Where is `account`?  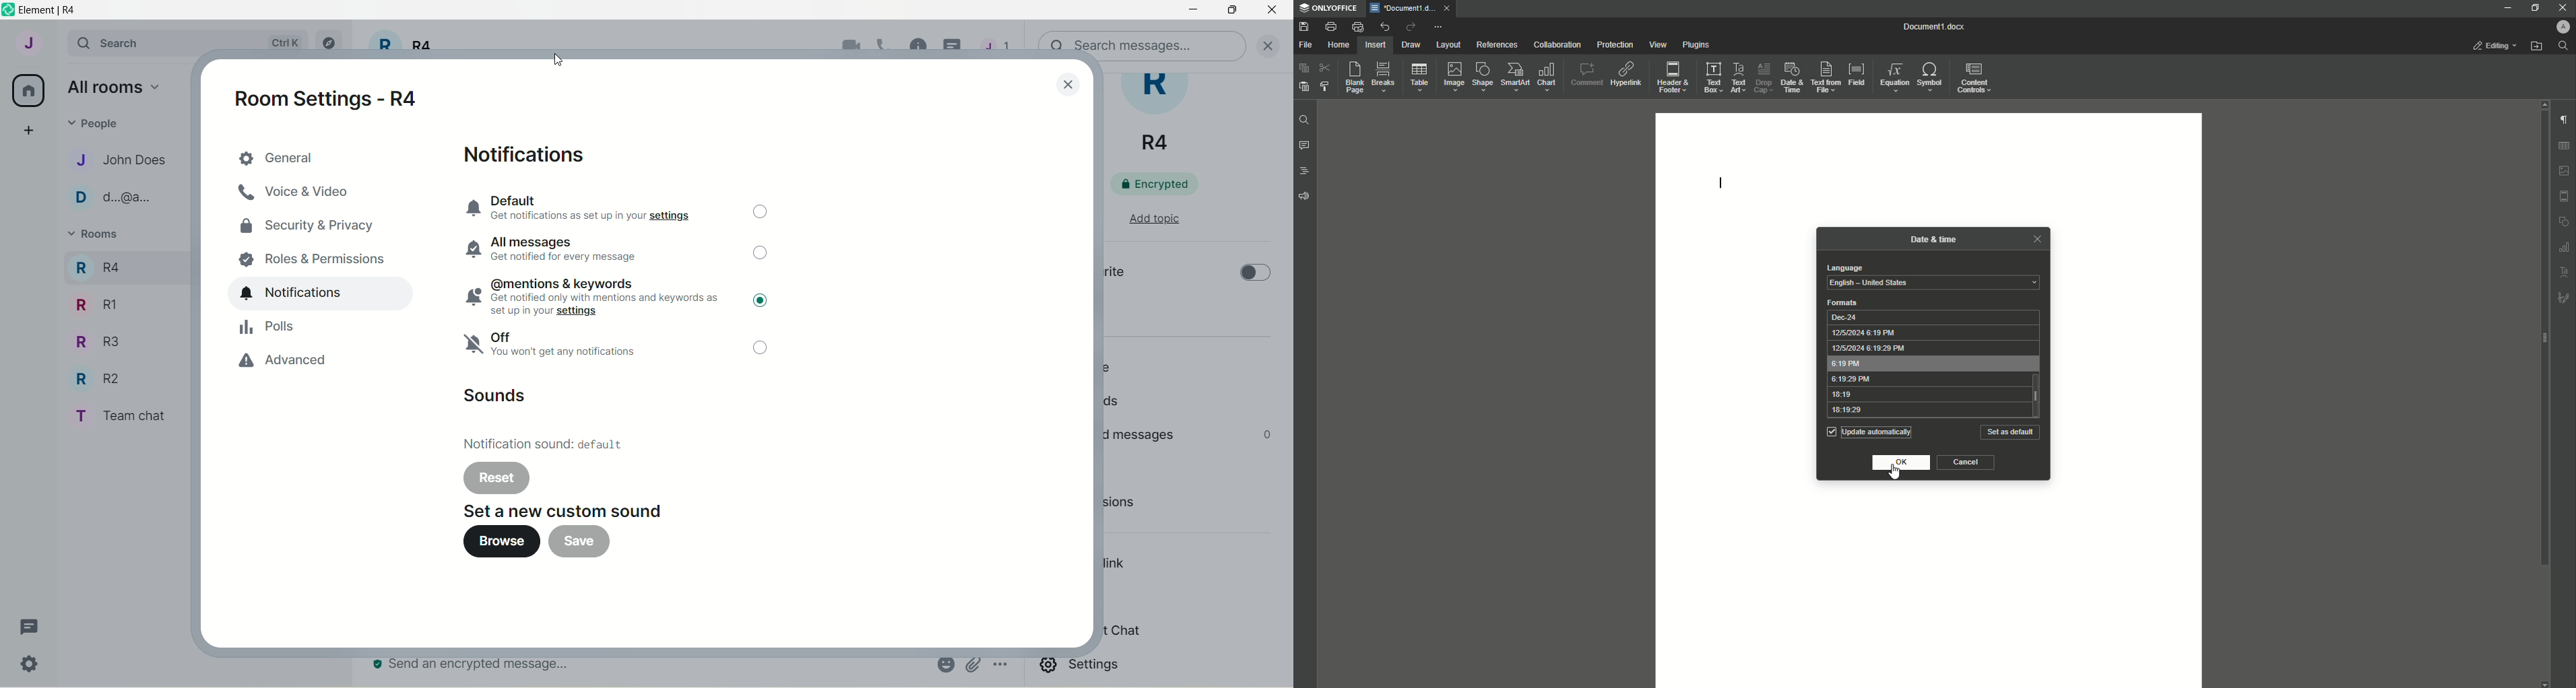 account is located at coordinates (28, 42).